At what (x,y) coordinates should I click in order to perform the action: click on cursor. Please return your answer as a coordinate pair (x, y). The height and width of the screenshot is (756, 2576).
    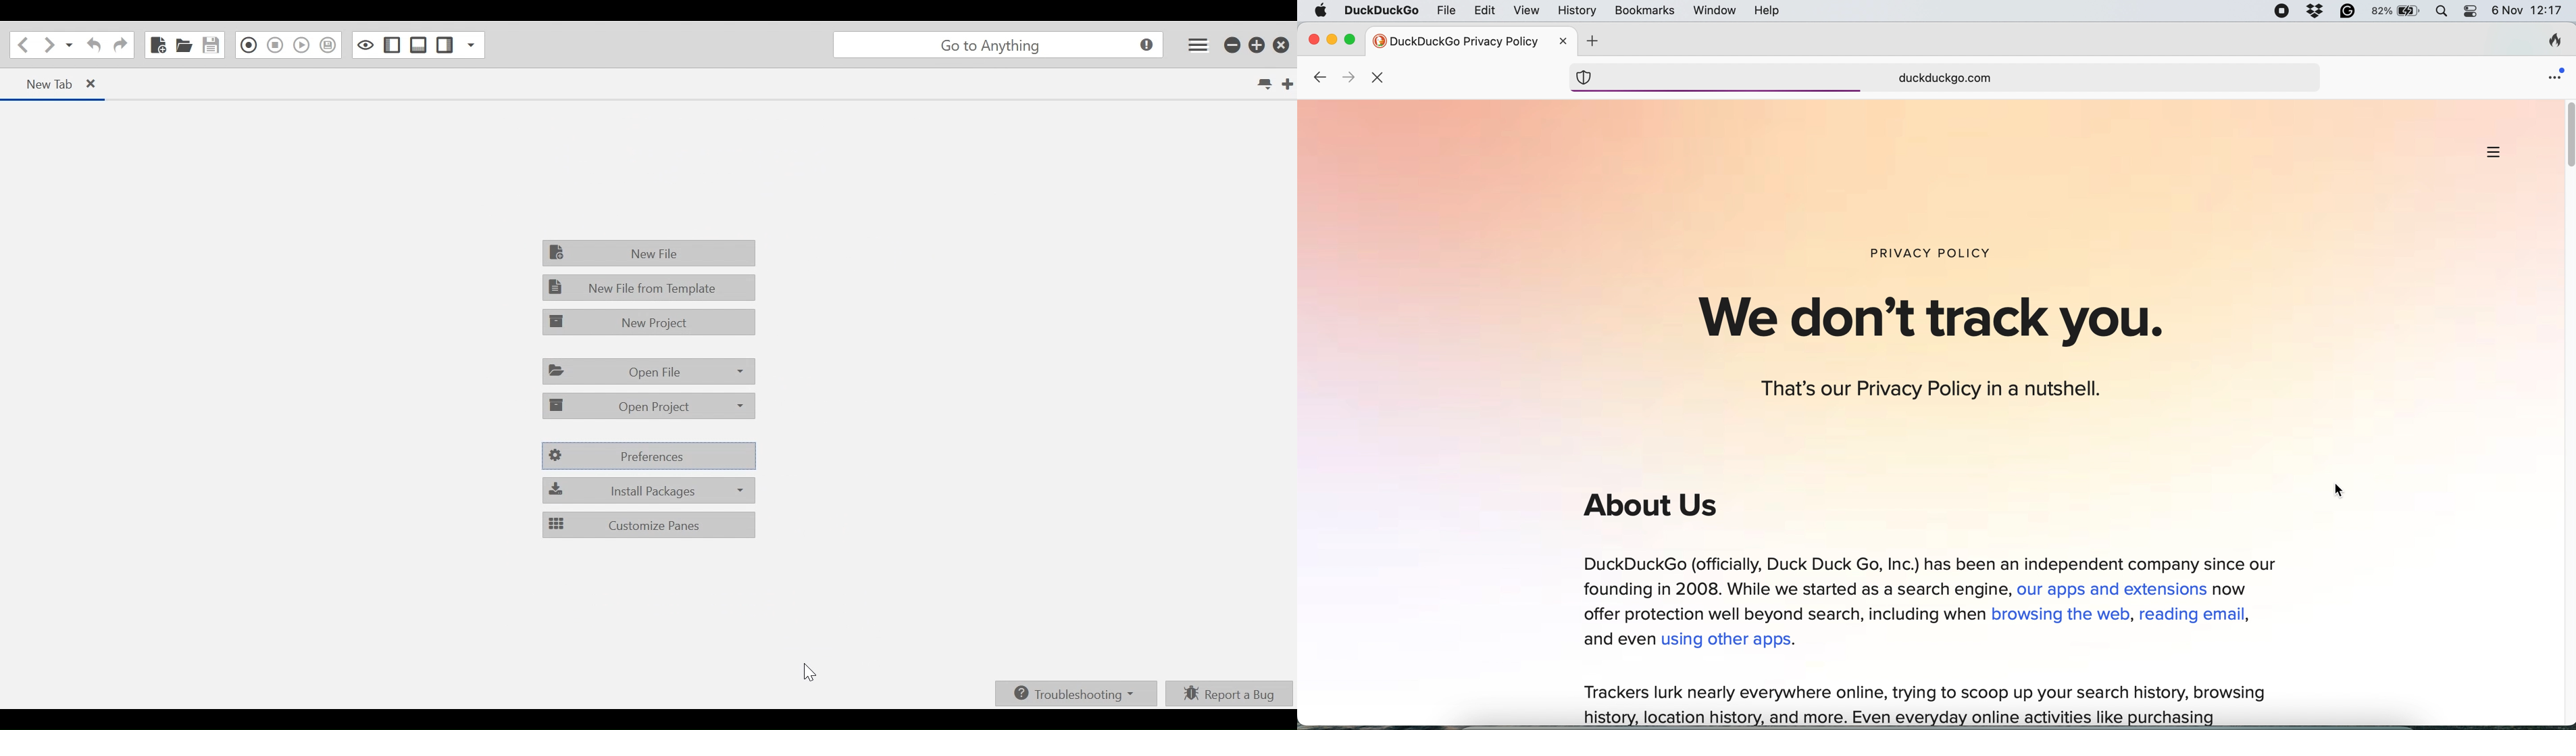
    Looking at the image, I should click on (2338, 494).